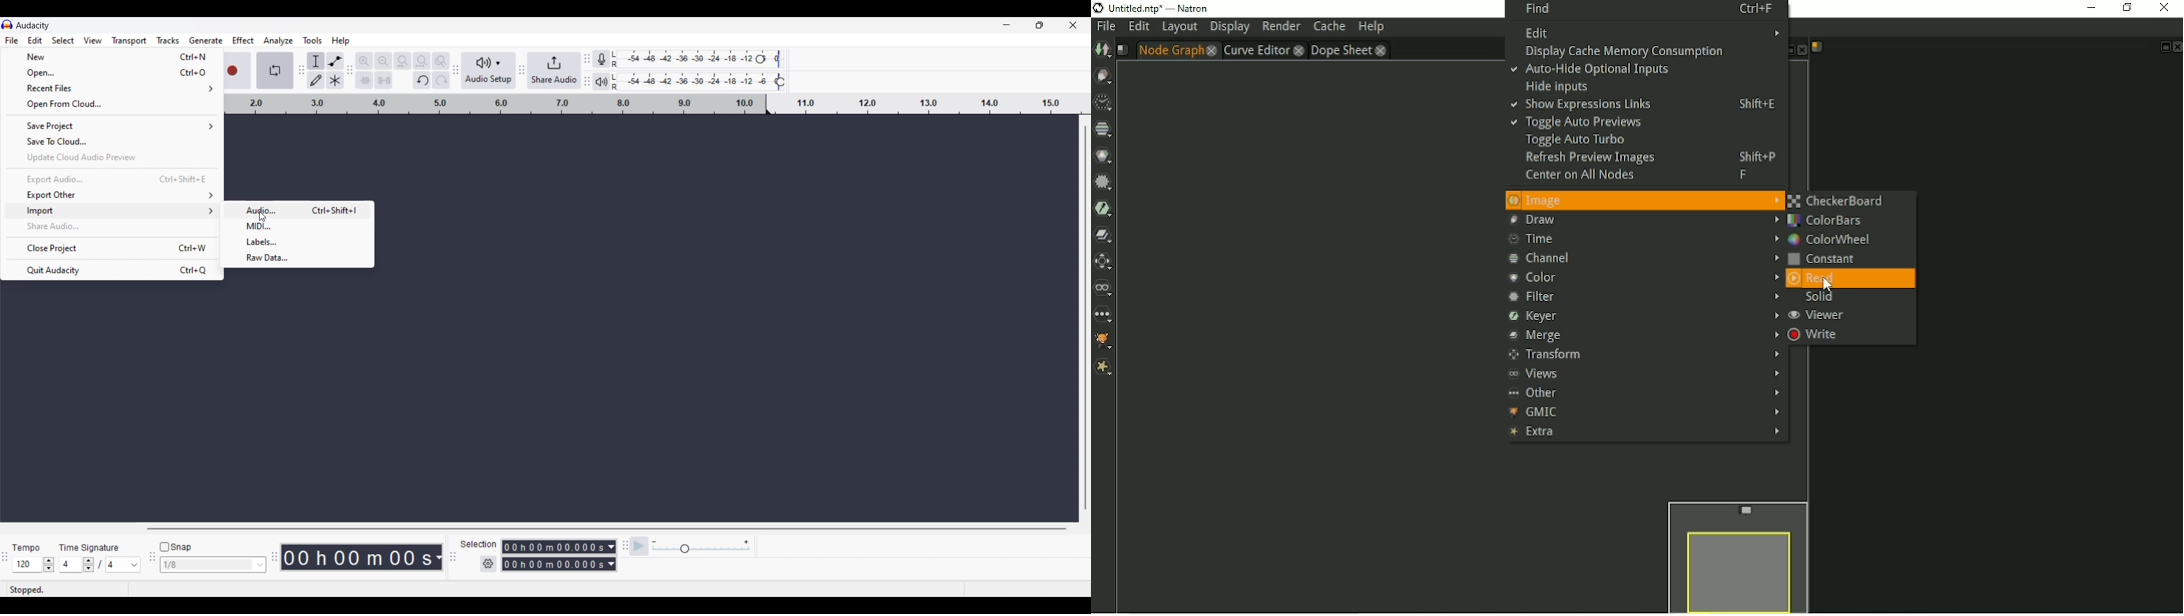 Image resolution: width=2184 pixels, height=616 pixels. Describe the element at coordinates (298, 226) in the screenshot. I see `MIDI` at that location.